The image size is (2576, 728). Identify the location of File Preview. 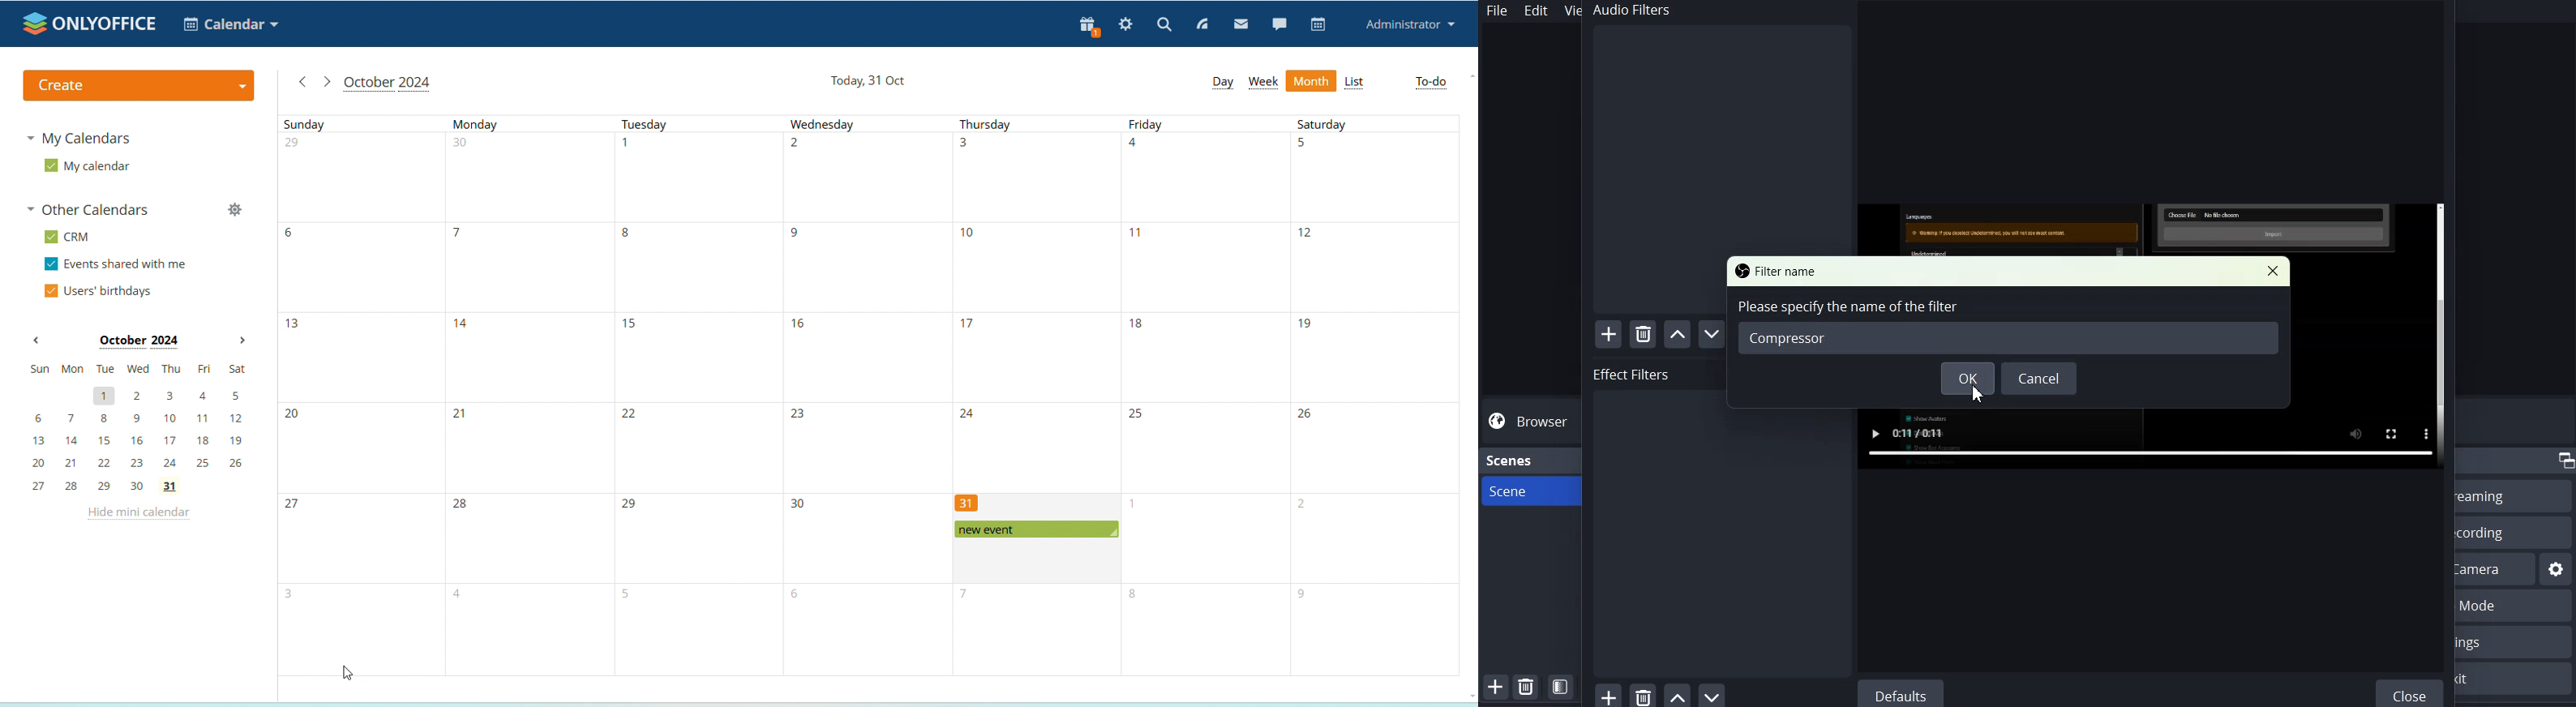
(2153, 439).